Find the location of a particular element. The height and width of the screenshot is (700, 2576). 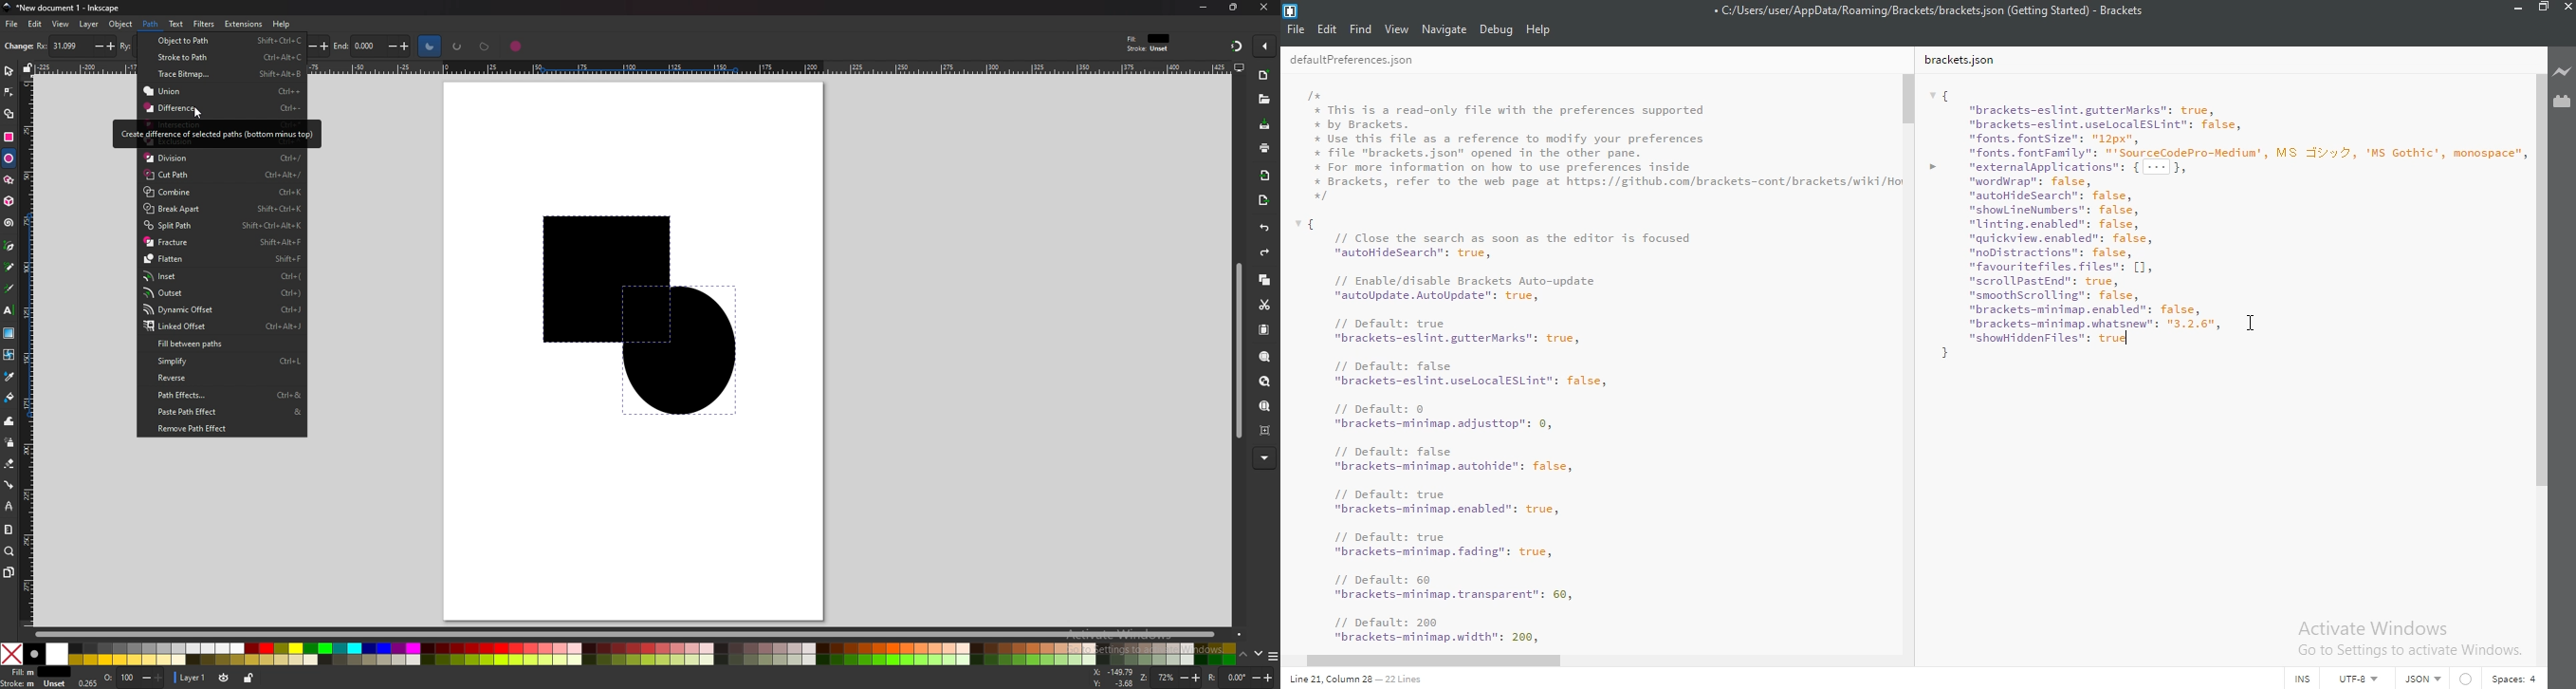

text is located at coordinates (176, 23).